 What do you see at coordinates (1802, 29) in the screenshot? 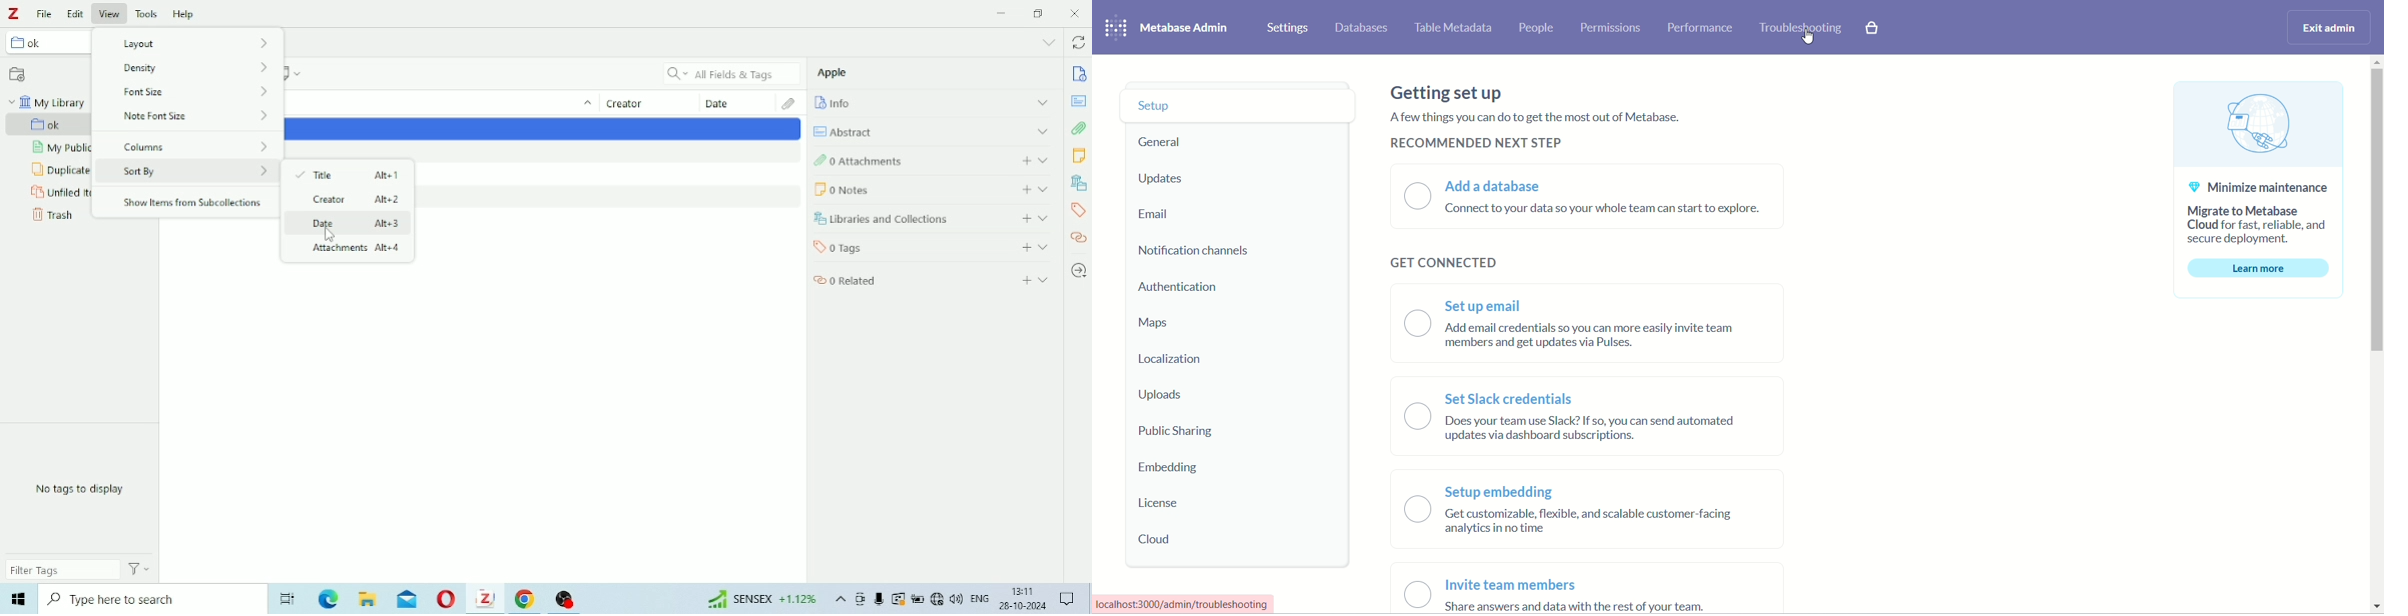
I see `troubleshooting` at bounding box center [1802, 29].